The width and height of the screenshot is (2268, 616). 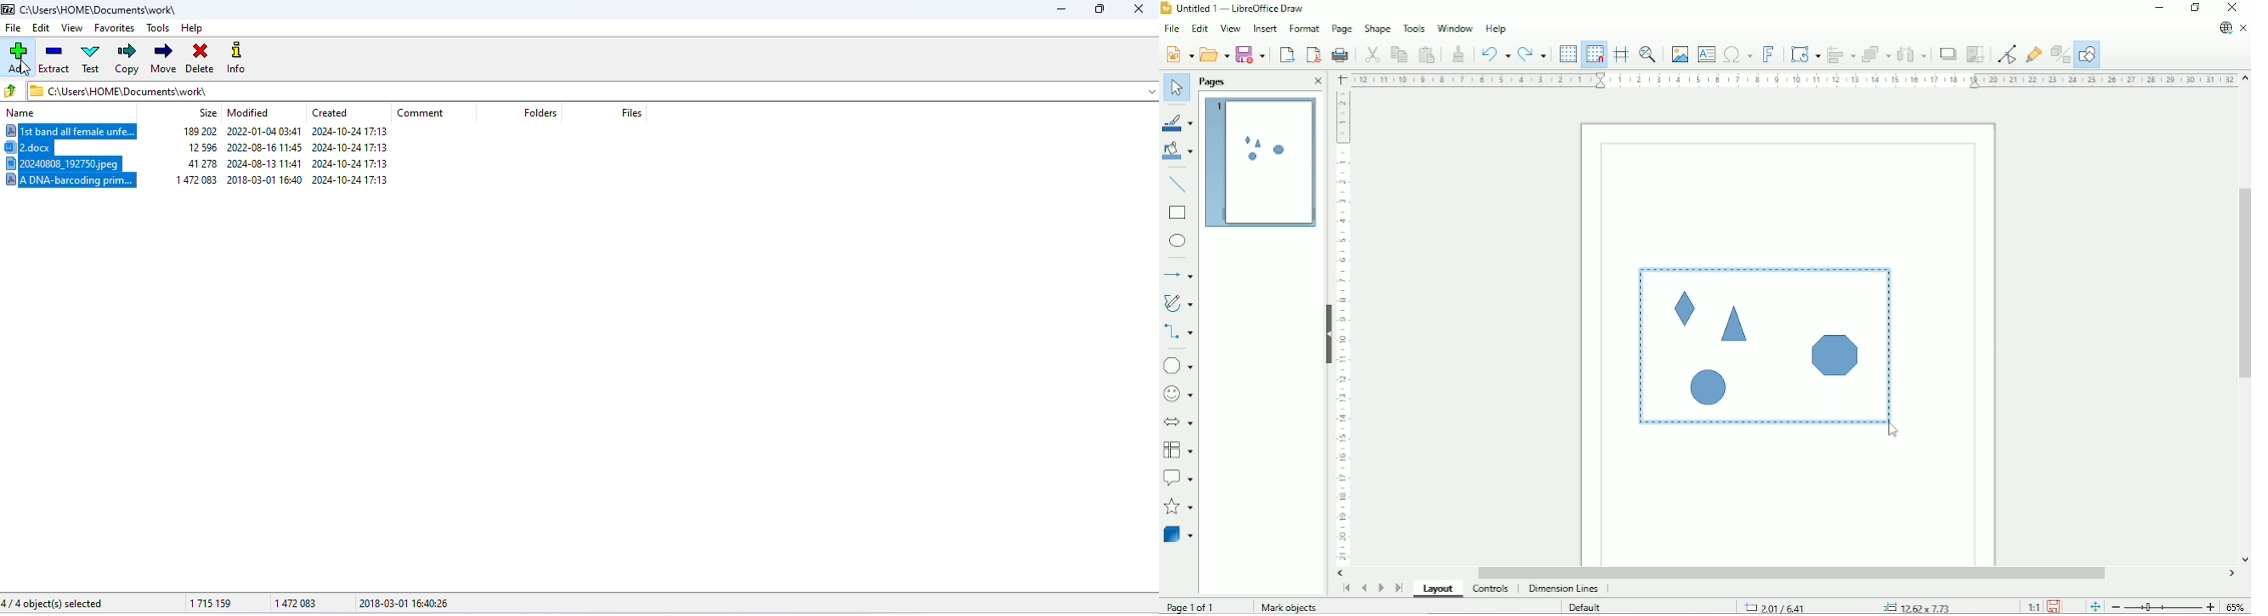 What do you see at coordinates (1340, 52) in the screenshot?
I see `Print` at bounding box center [1340, 52].